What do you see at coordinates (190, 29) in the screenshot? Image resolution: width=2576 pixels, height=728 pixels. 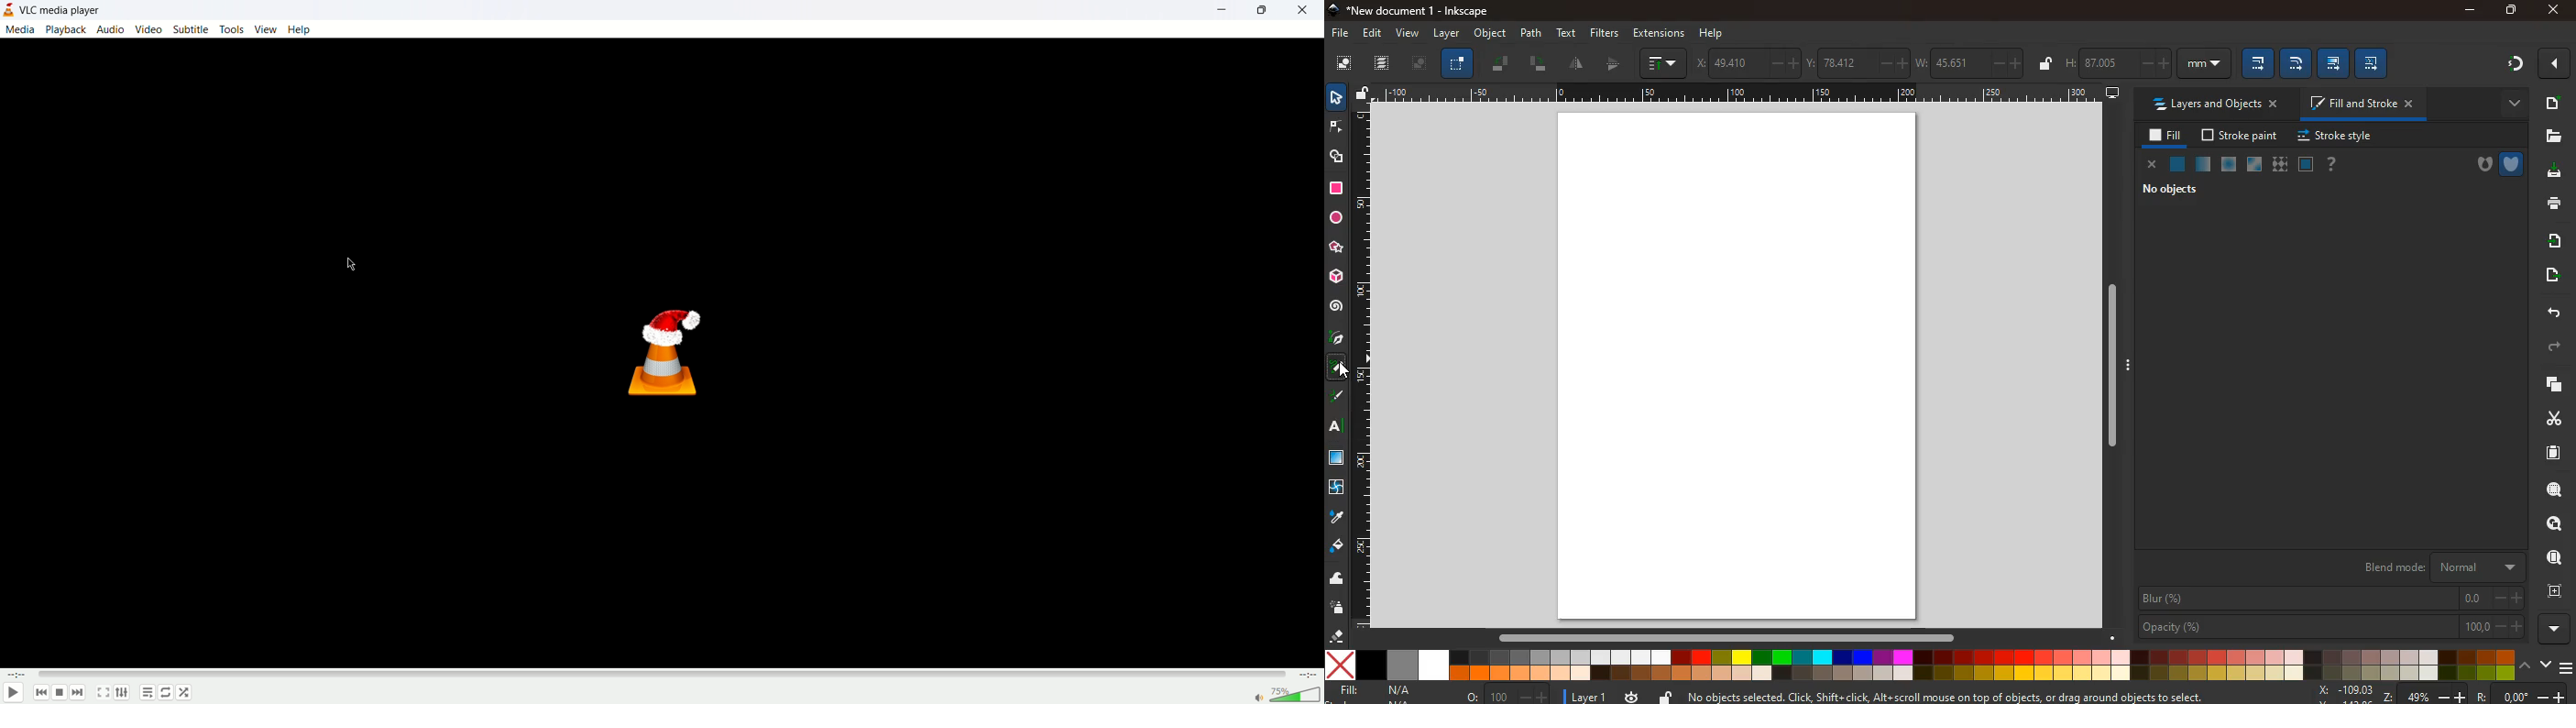 I see `subtitle` at bounding box center [190, 29].